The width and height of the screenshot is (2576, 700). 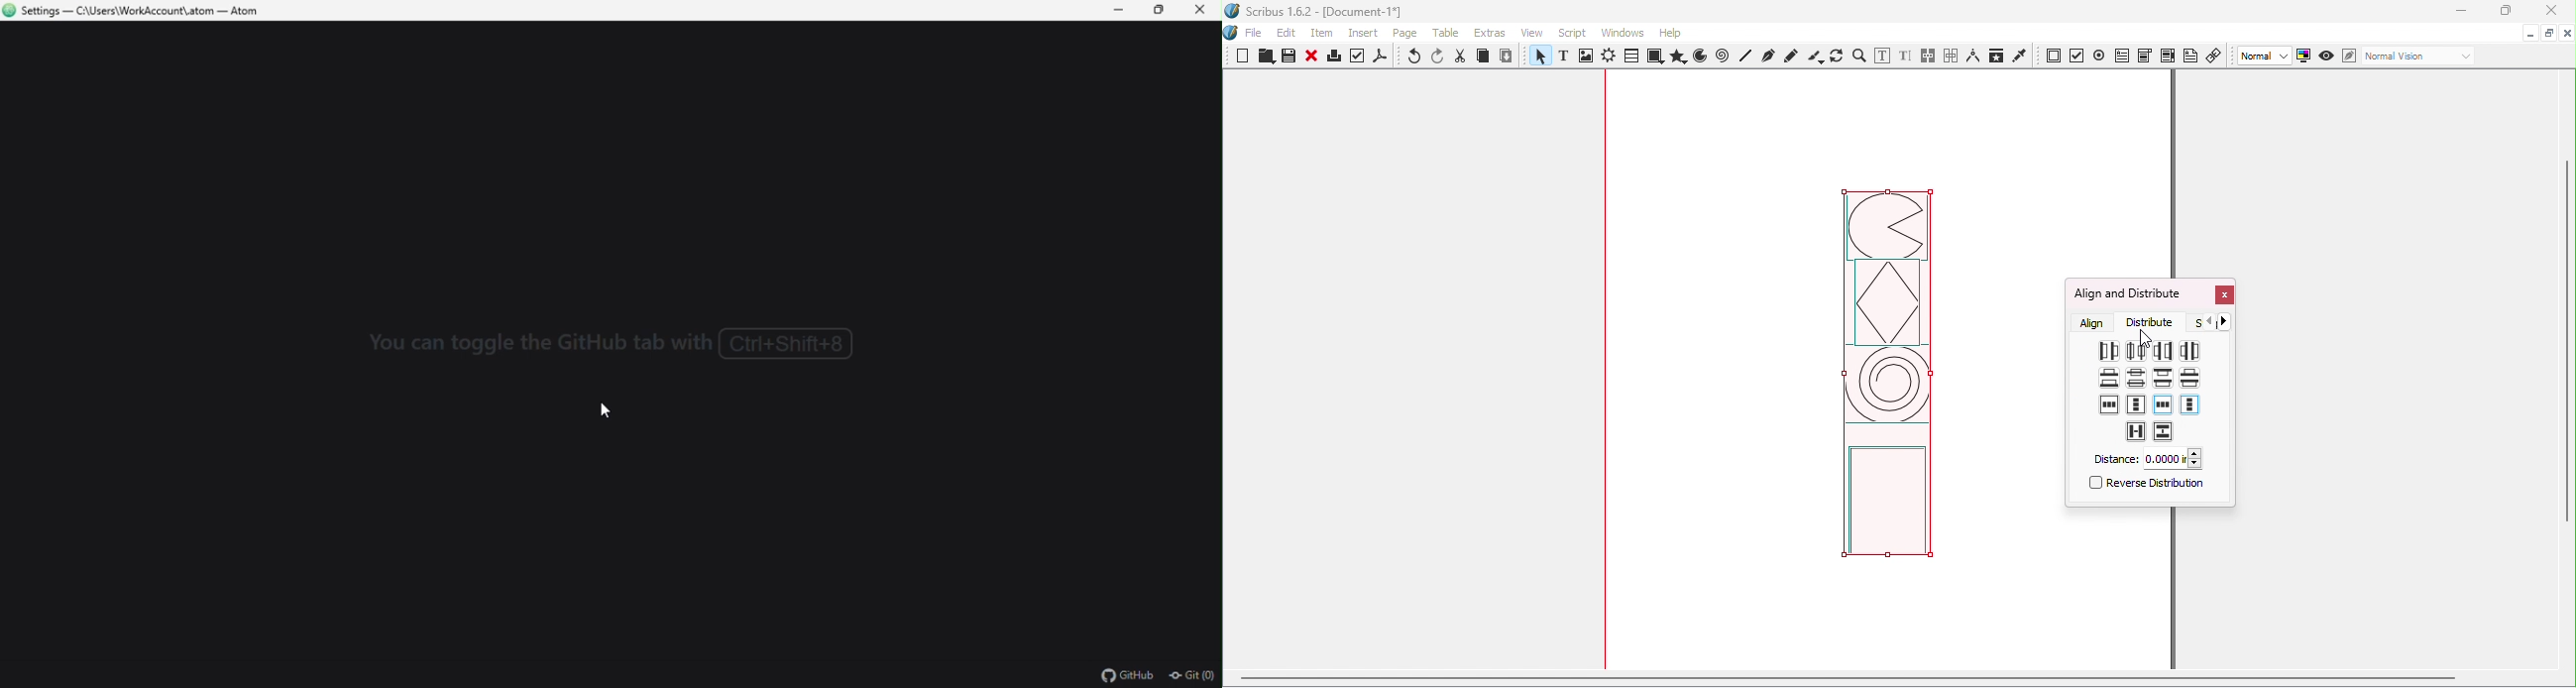 What do you see at coordinates (2135, 350) in the screenshot?
I see `Distribute centers equidistantly horizontally` at bounding box center [2135, 350].